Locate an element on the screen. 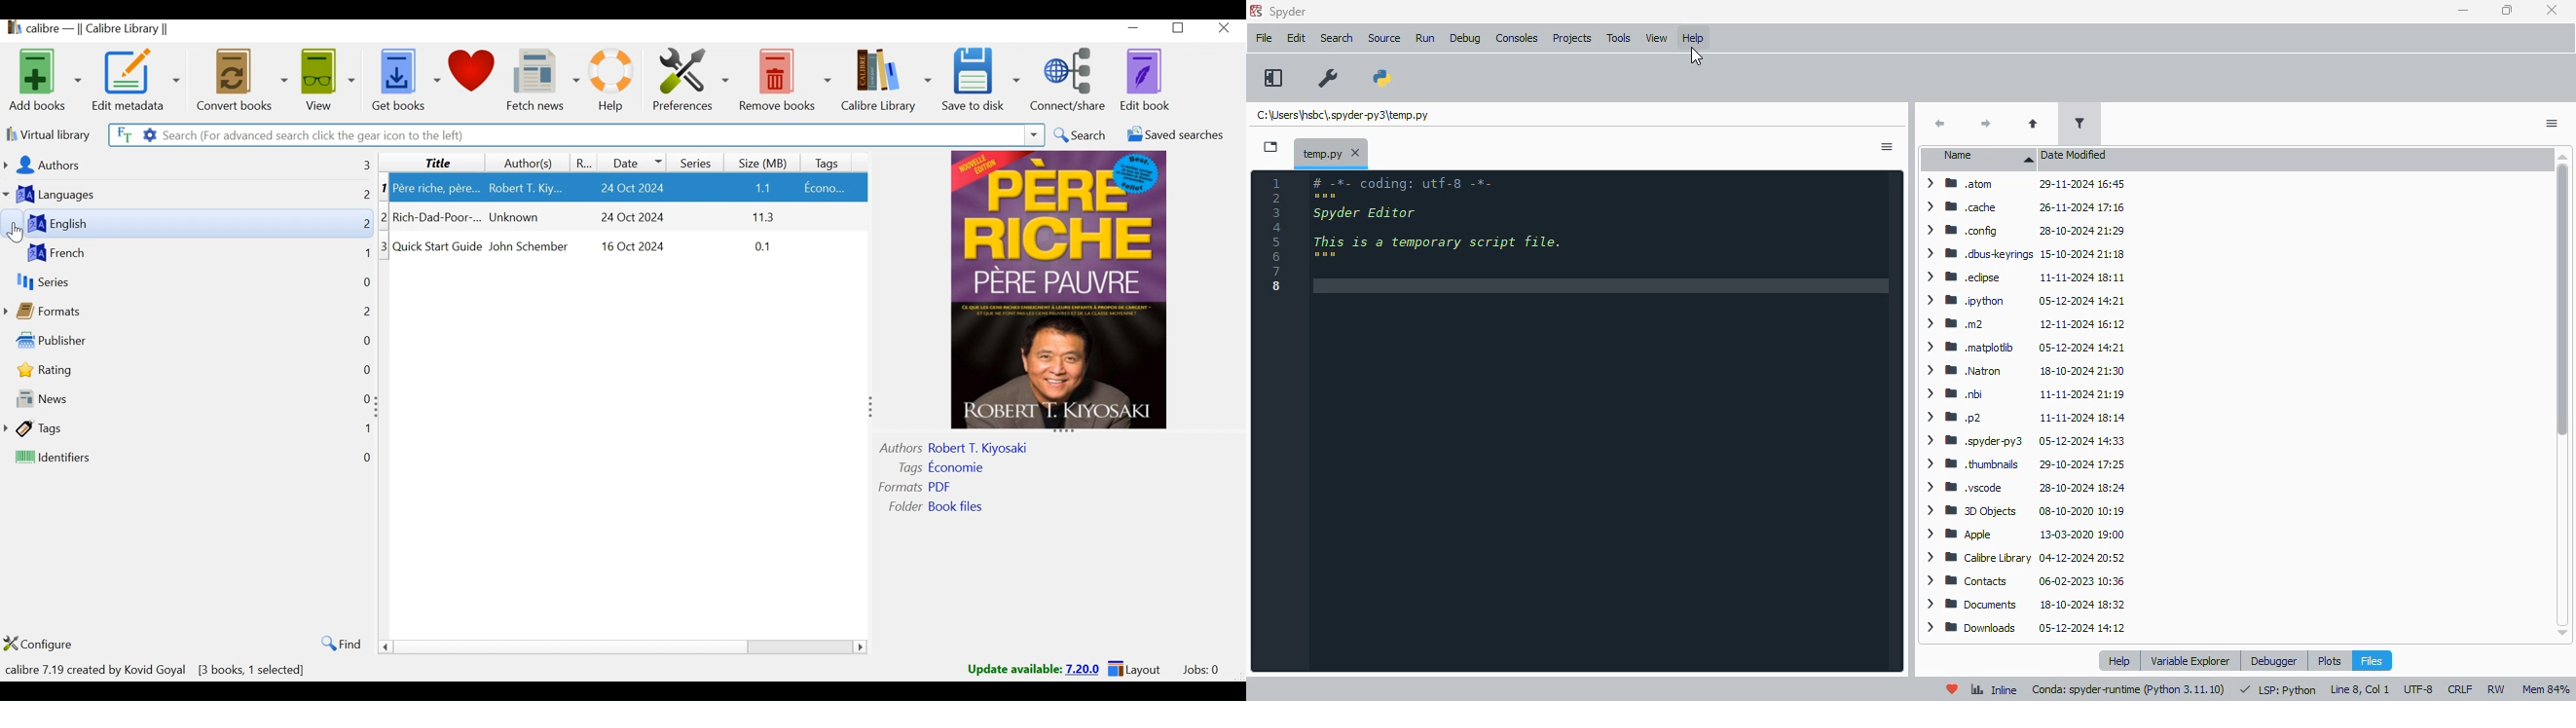 Image resolution: width=2576 pixels, height=728 pixels. Publisher is located at coordinates (90, 339).